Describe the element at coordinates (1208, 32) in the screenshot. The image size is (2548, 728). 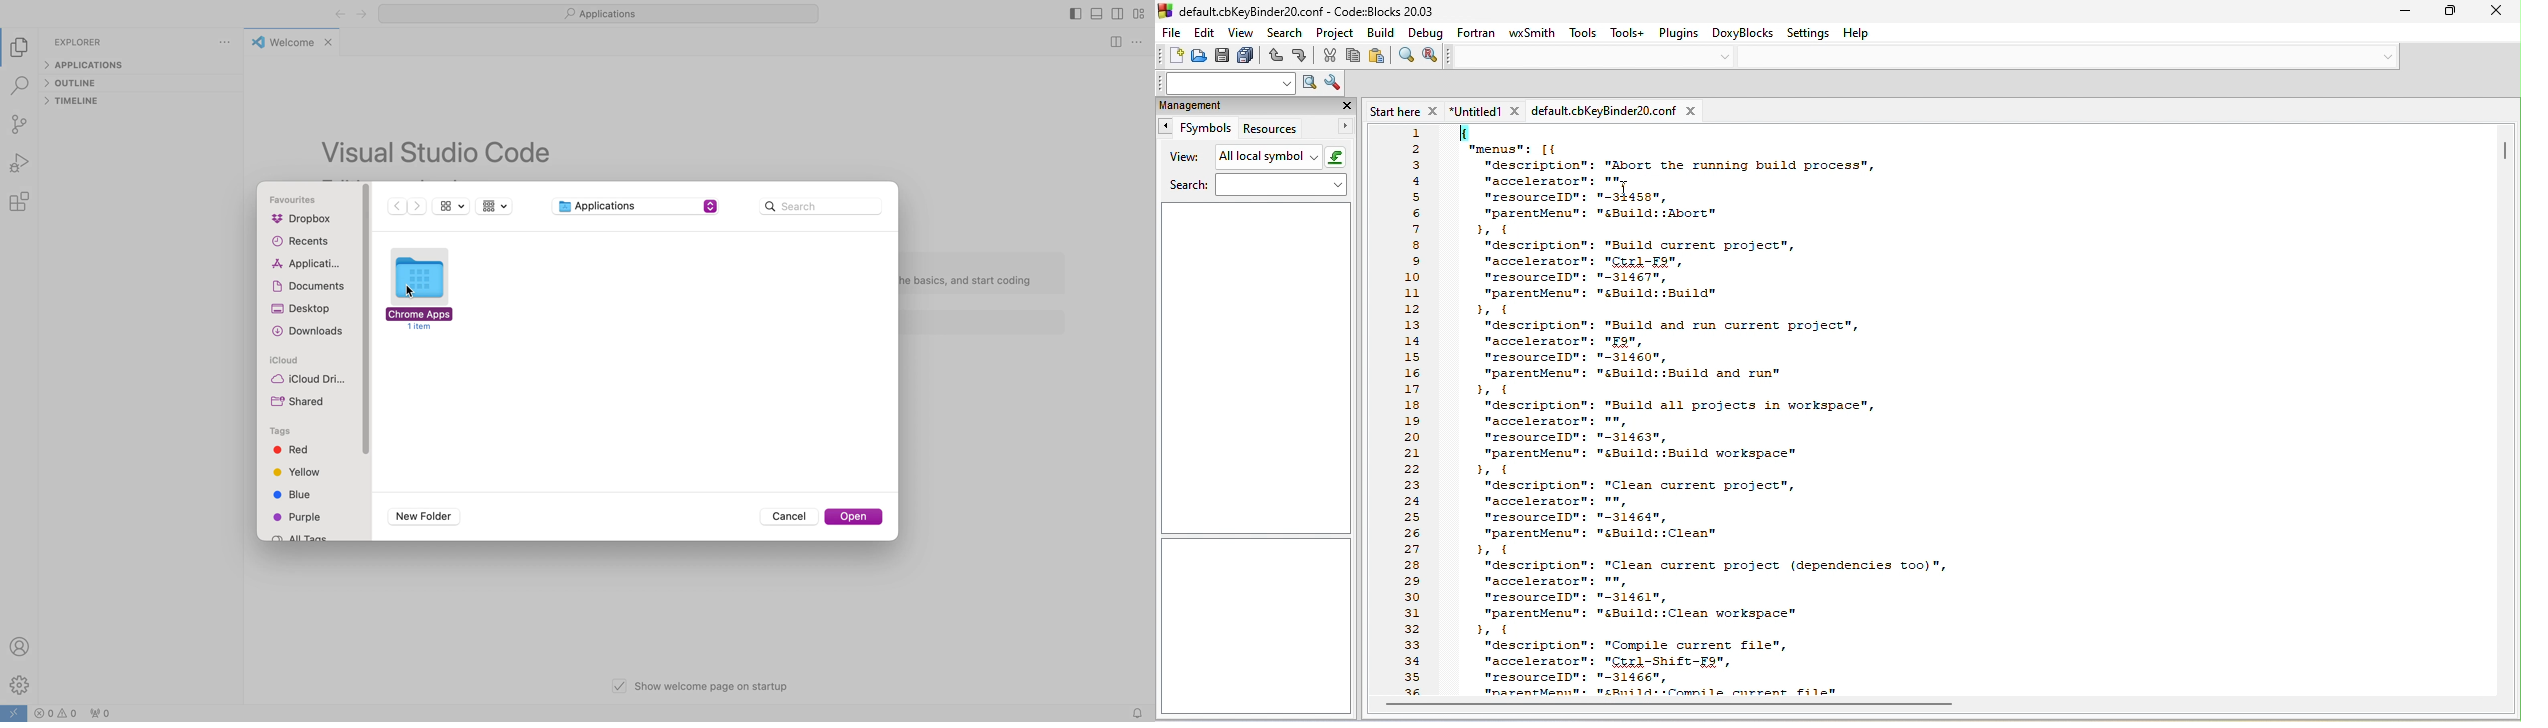
I see `edit` at that location.